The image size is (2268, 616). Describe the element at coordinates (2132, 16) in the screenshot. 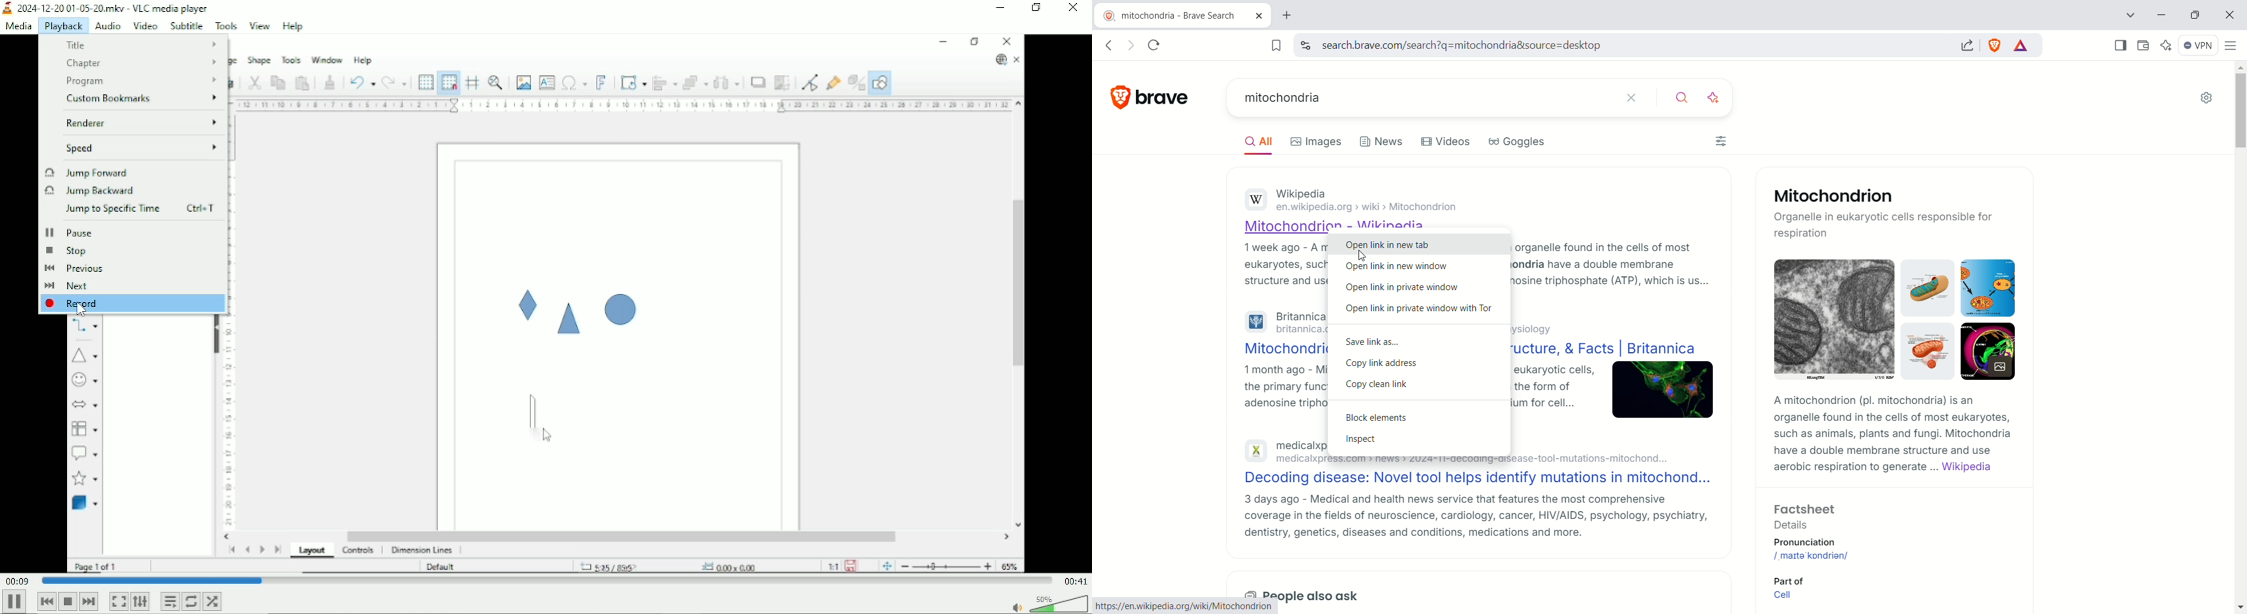

I see `search tab` at that location.